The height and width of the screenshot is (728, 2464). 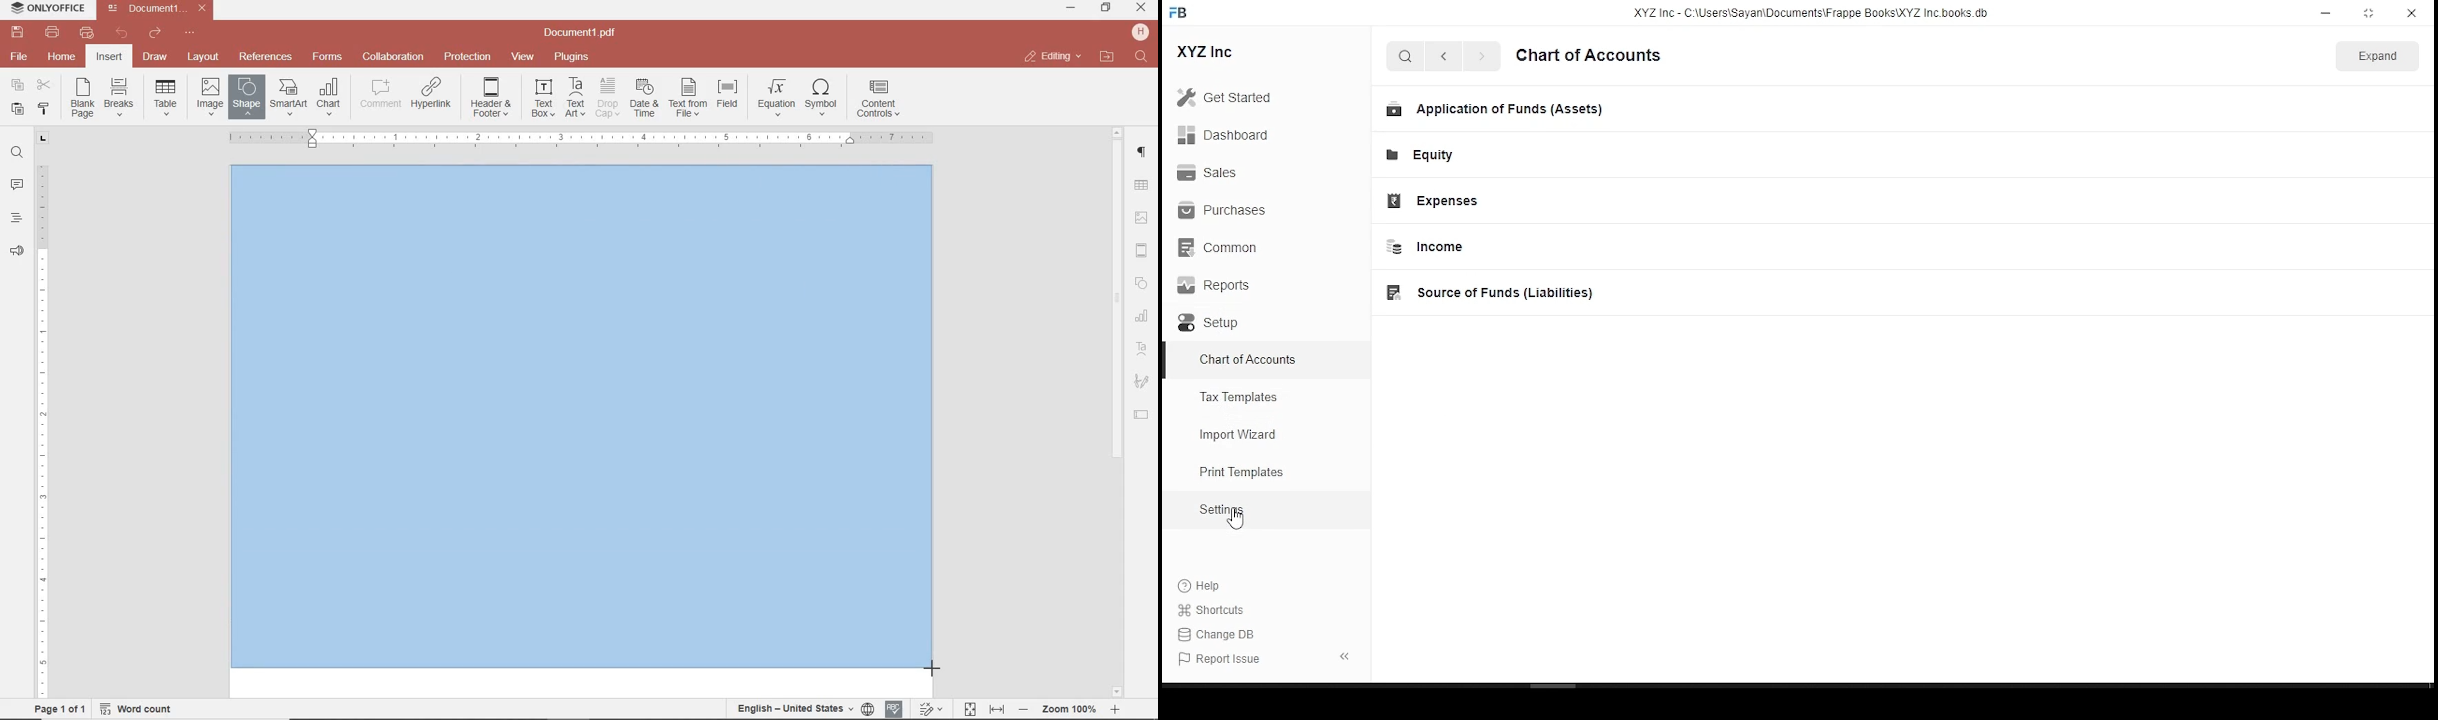 What do you see at coordinates (1143, 350) in the screenshot?
I see `TEXT ART` at bounding box center [1143, 350].